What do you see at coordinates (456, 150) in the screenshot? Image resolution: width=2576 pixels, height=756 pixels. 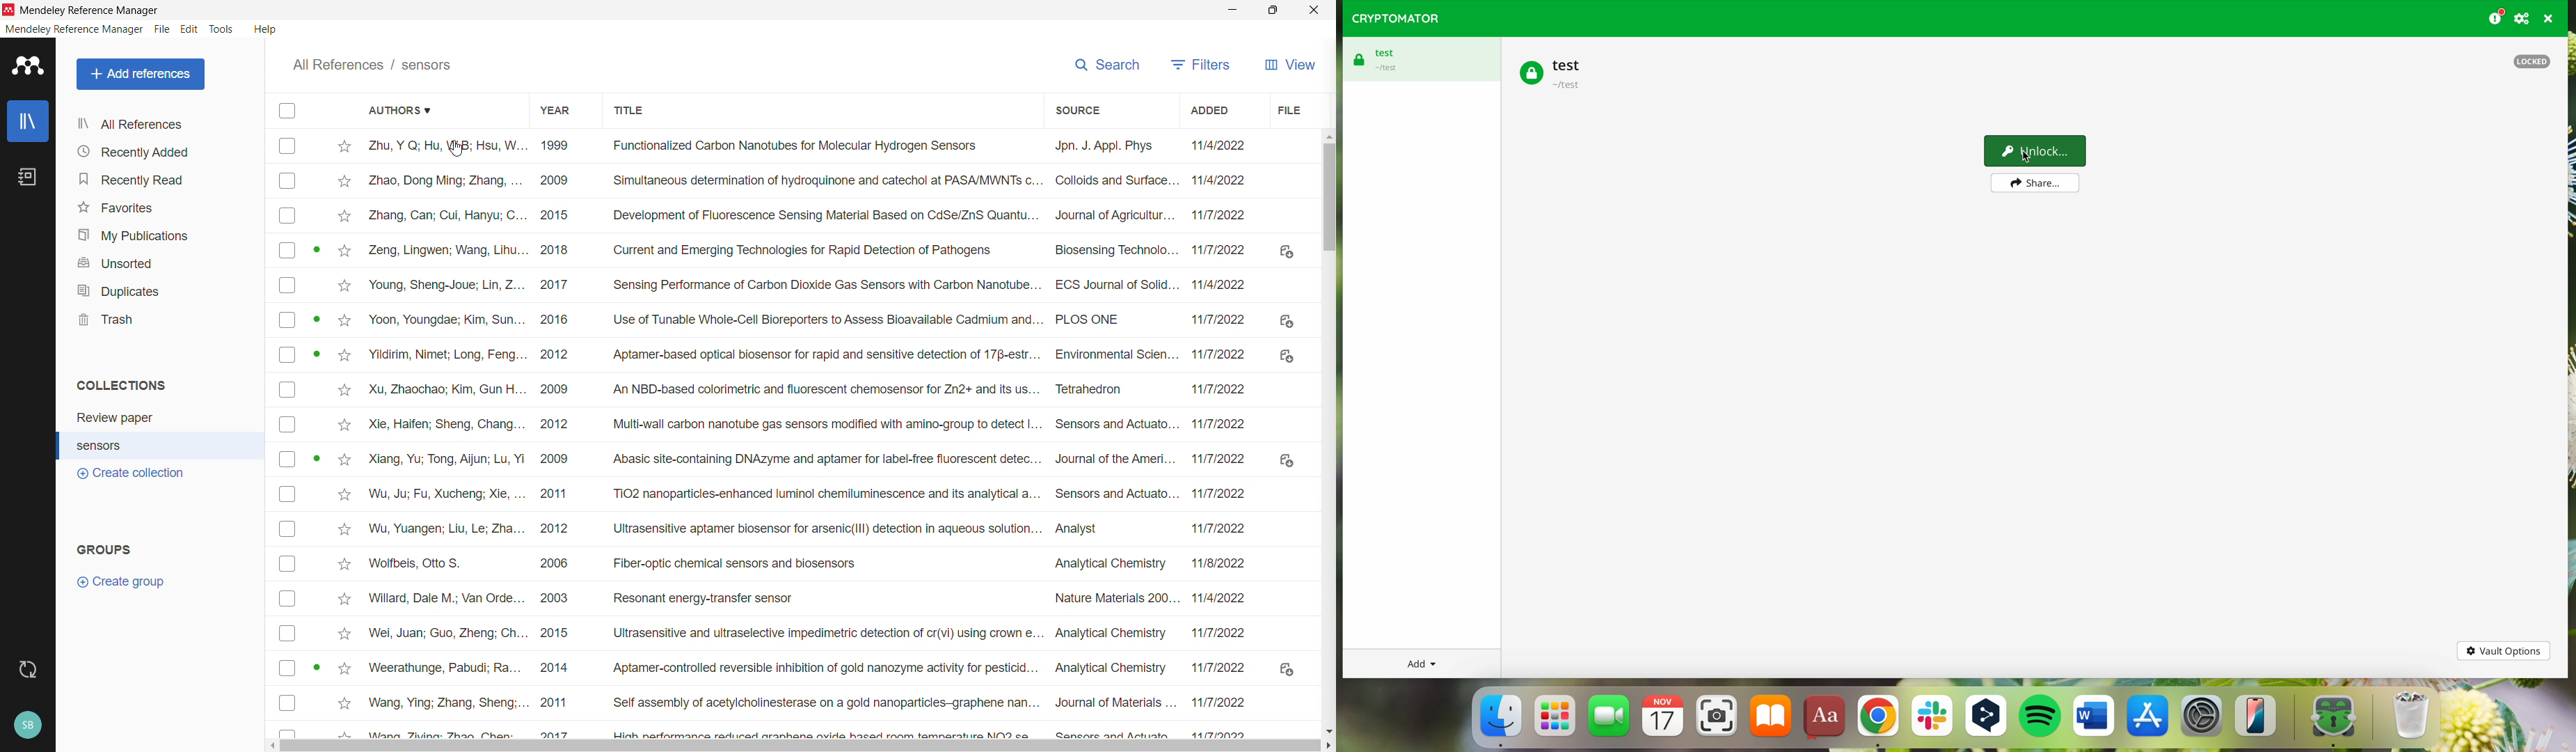 I see `Cursor ` at bounding box center [456, 150].